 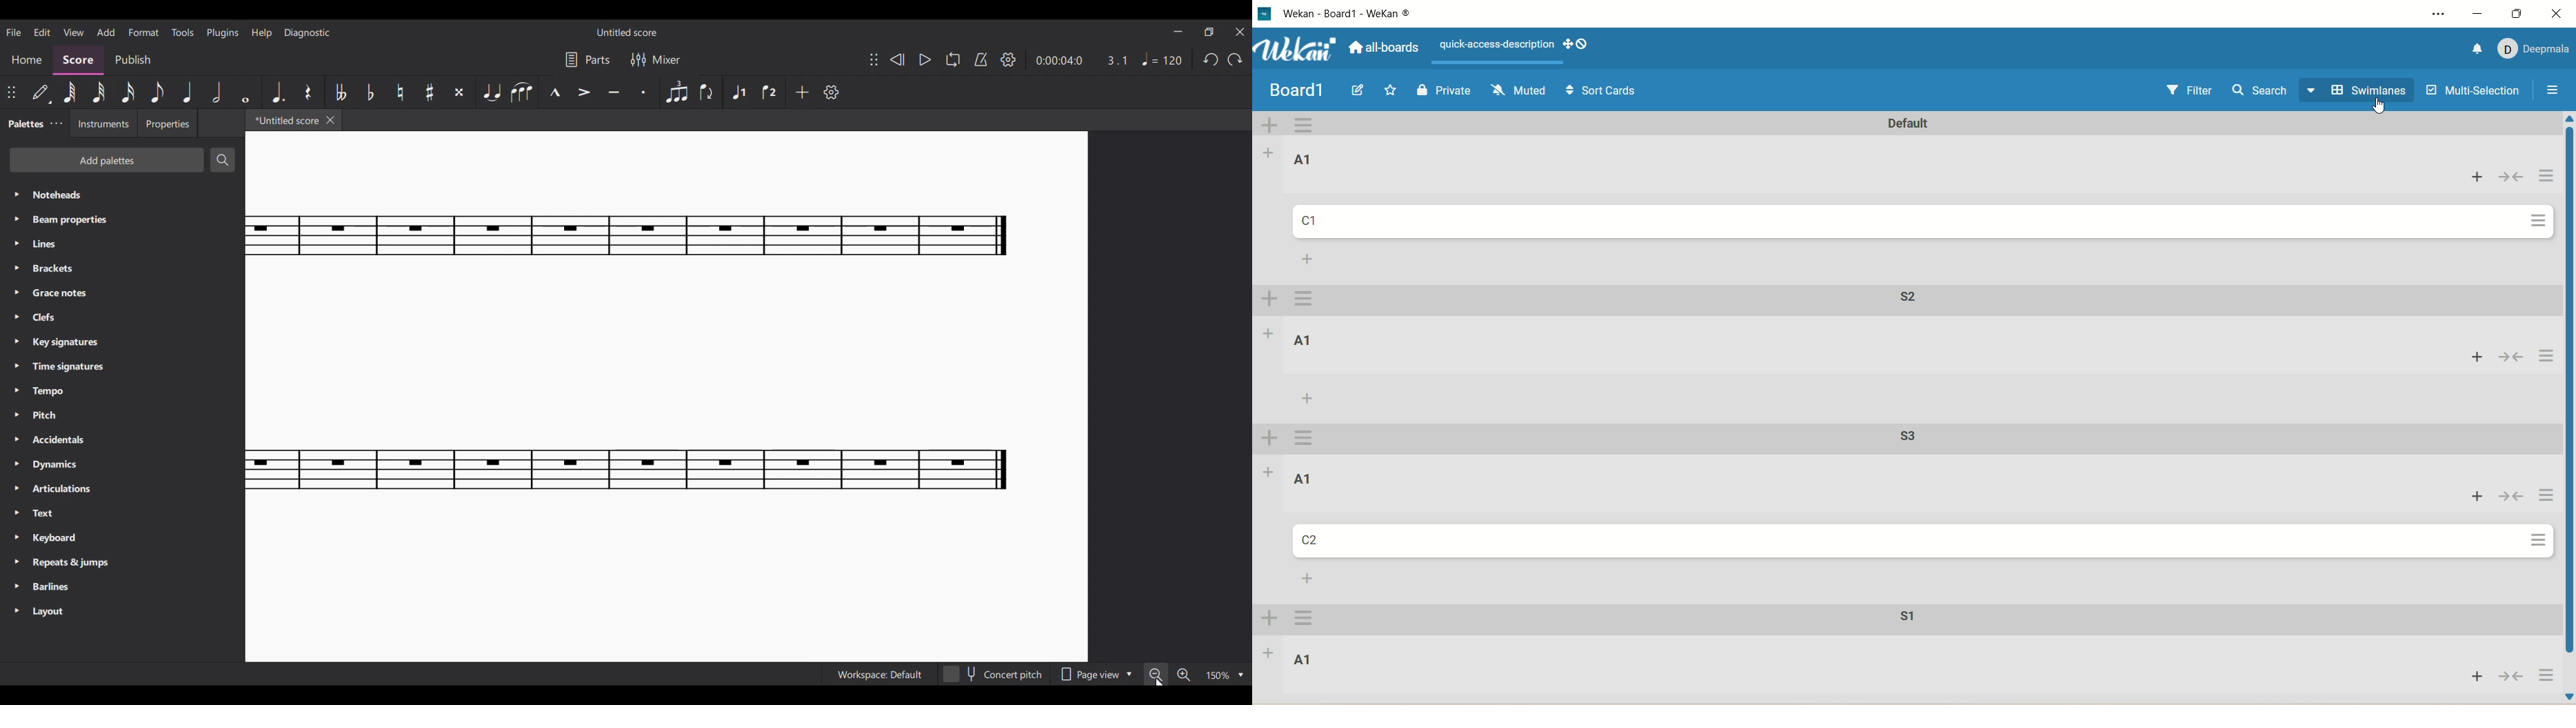 I want to click on add, so click(x=2471, y=676).